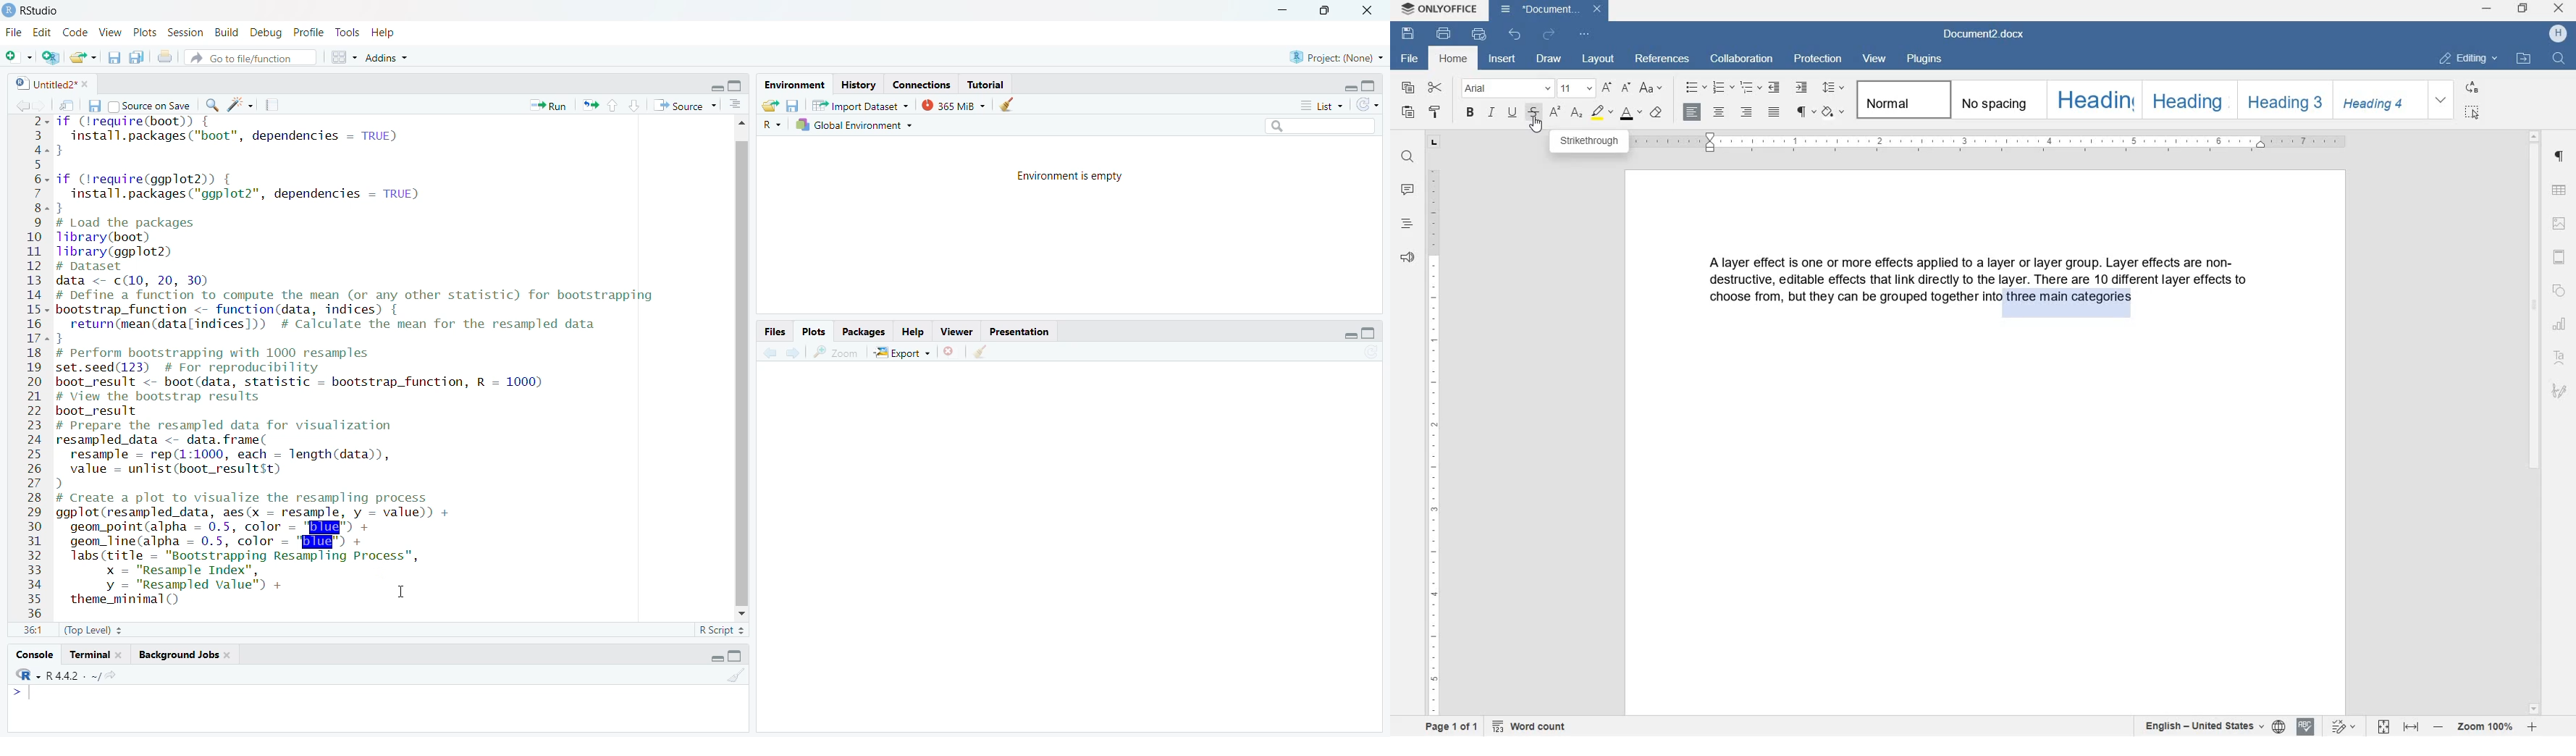 The image size is (2576, 756). I want to click on go back to the previous source location, so click(19, 105).